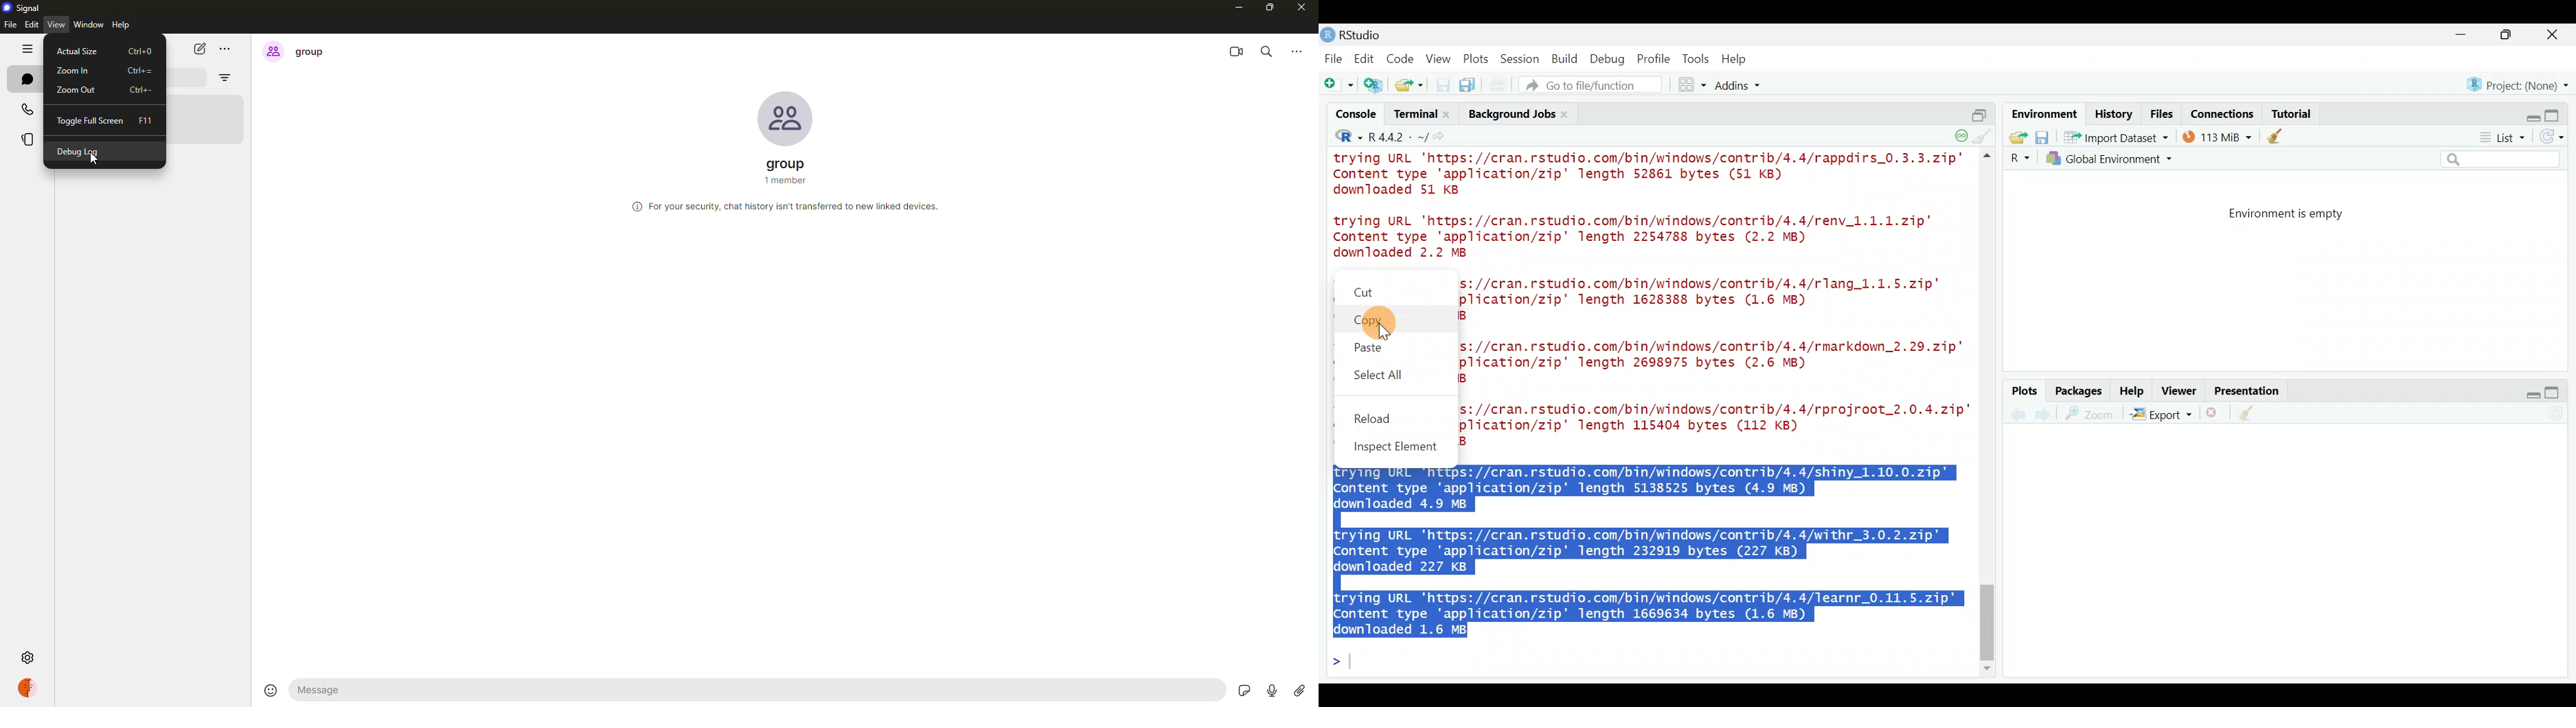 The width and height of the screenshot is (2576, 728). Describe the element at coordinates (1596, 85) in the screenshot. I see `Go to file/function` at that location.